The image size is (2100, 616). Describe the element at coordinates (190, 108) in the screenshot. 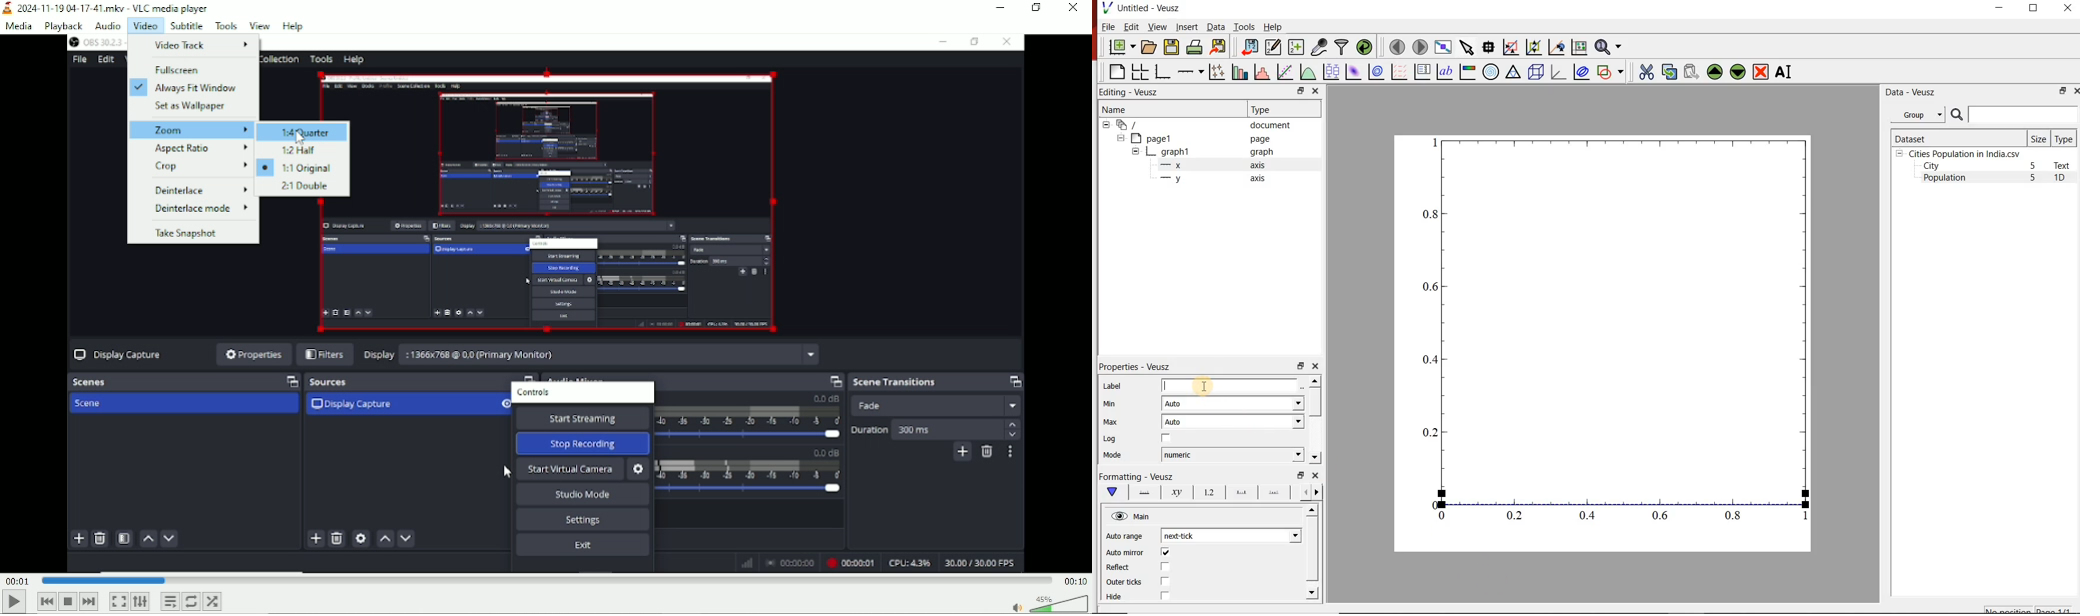

I see `set as wallpaper` at that location.